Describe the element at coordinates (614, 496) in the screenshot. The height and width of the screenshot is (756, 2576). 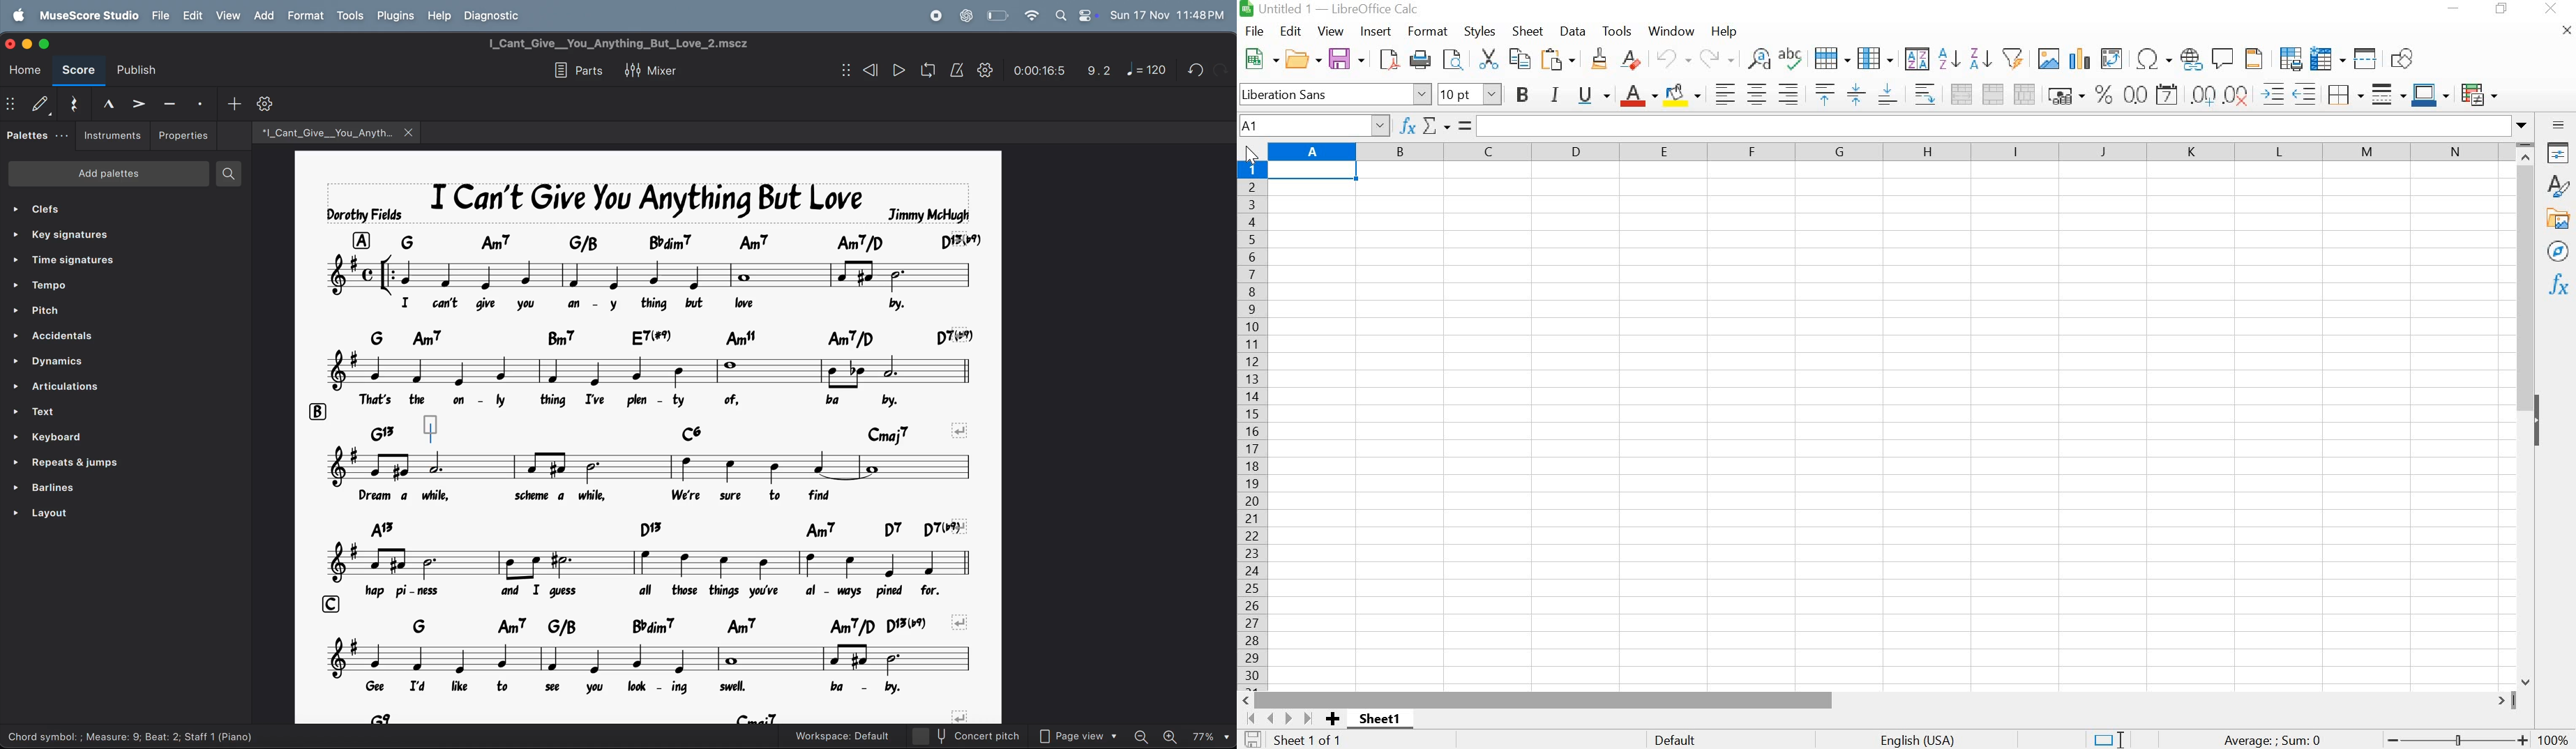
I see `lyrics` at that location.